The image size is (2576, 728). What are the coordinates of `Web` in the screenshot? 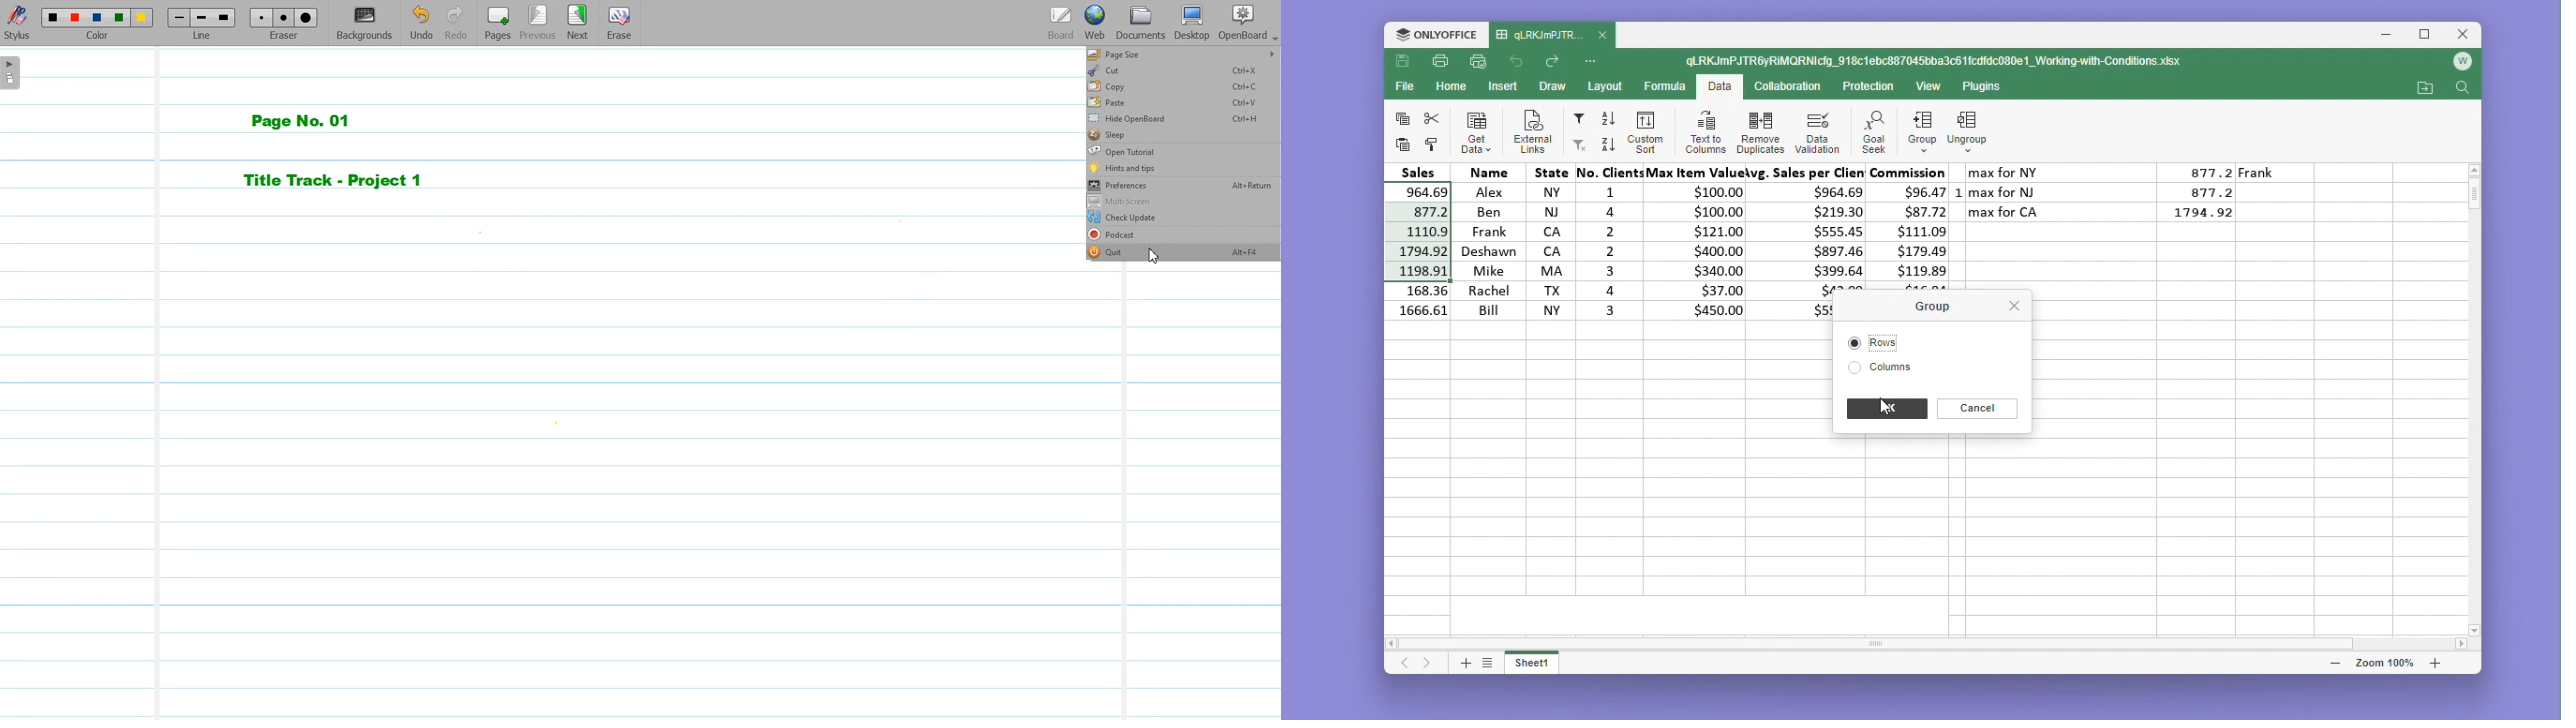 It's located at (1093, 23).